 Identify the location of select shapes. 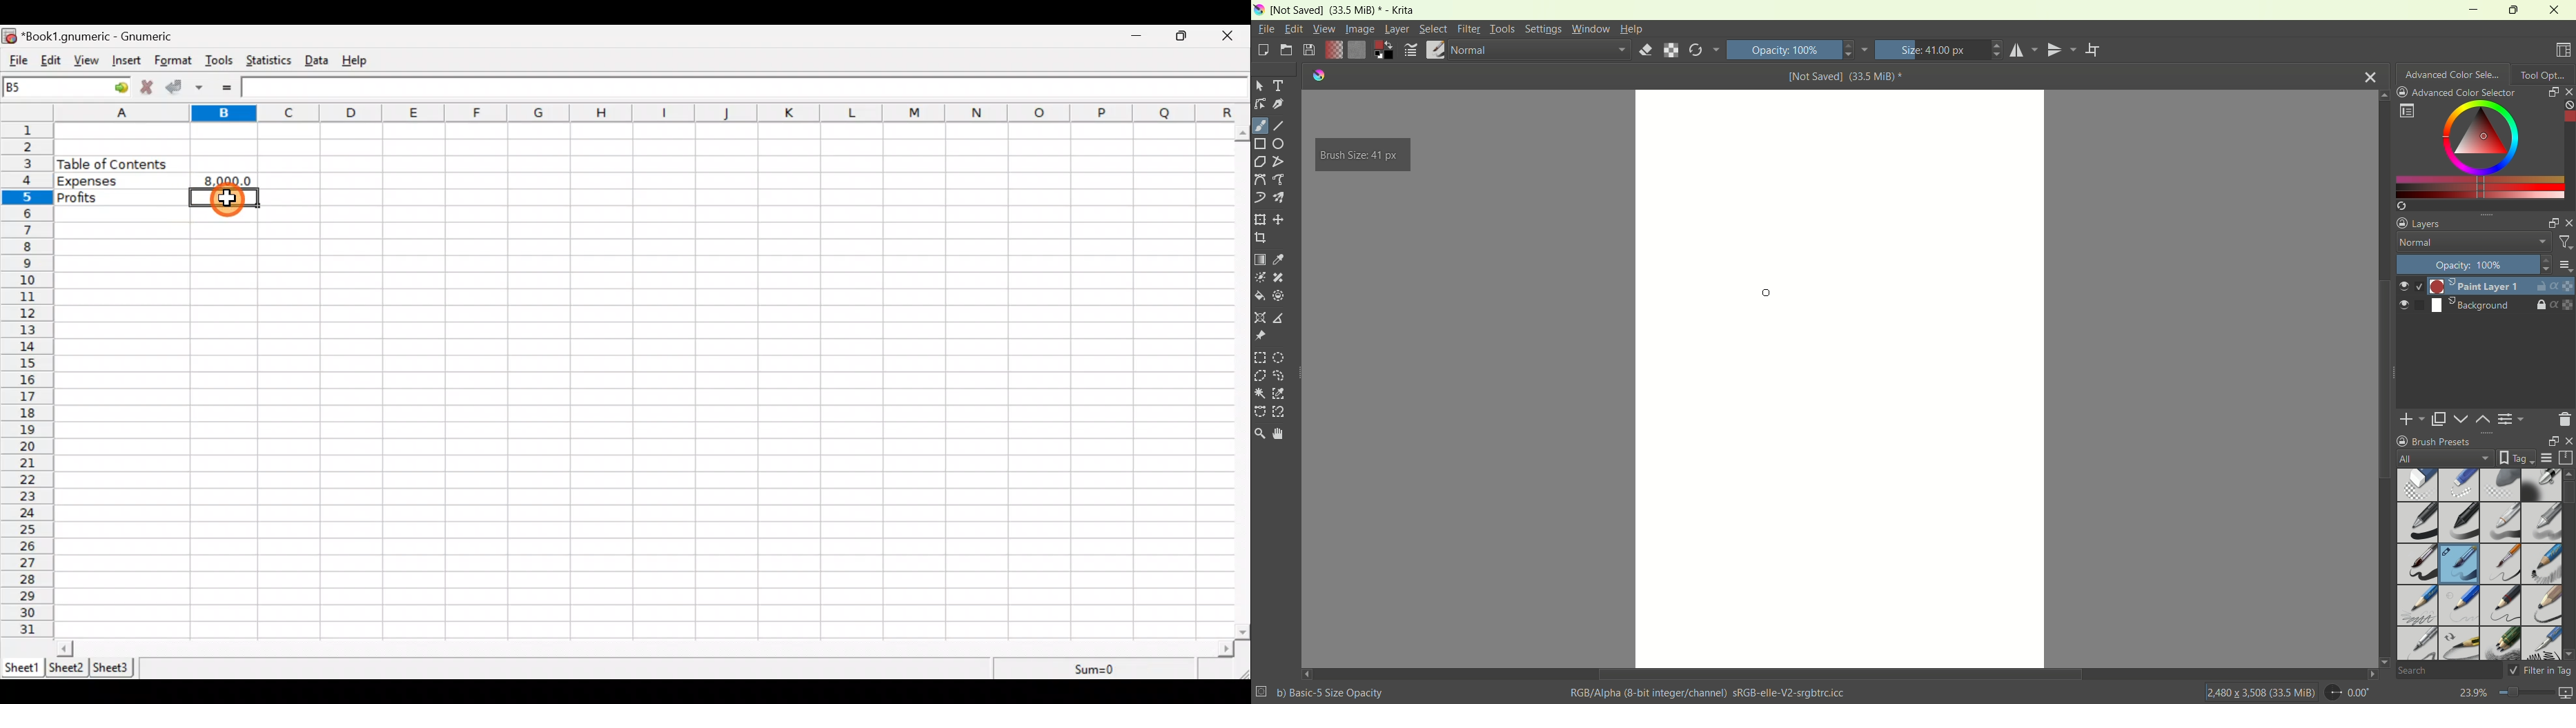
(1260, 86).